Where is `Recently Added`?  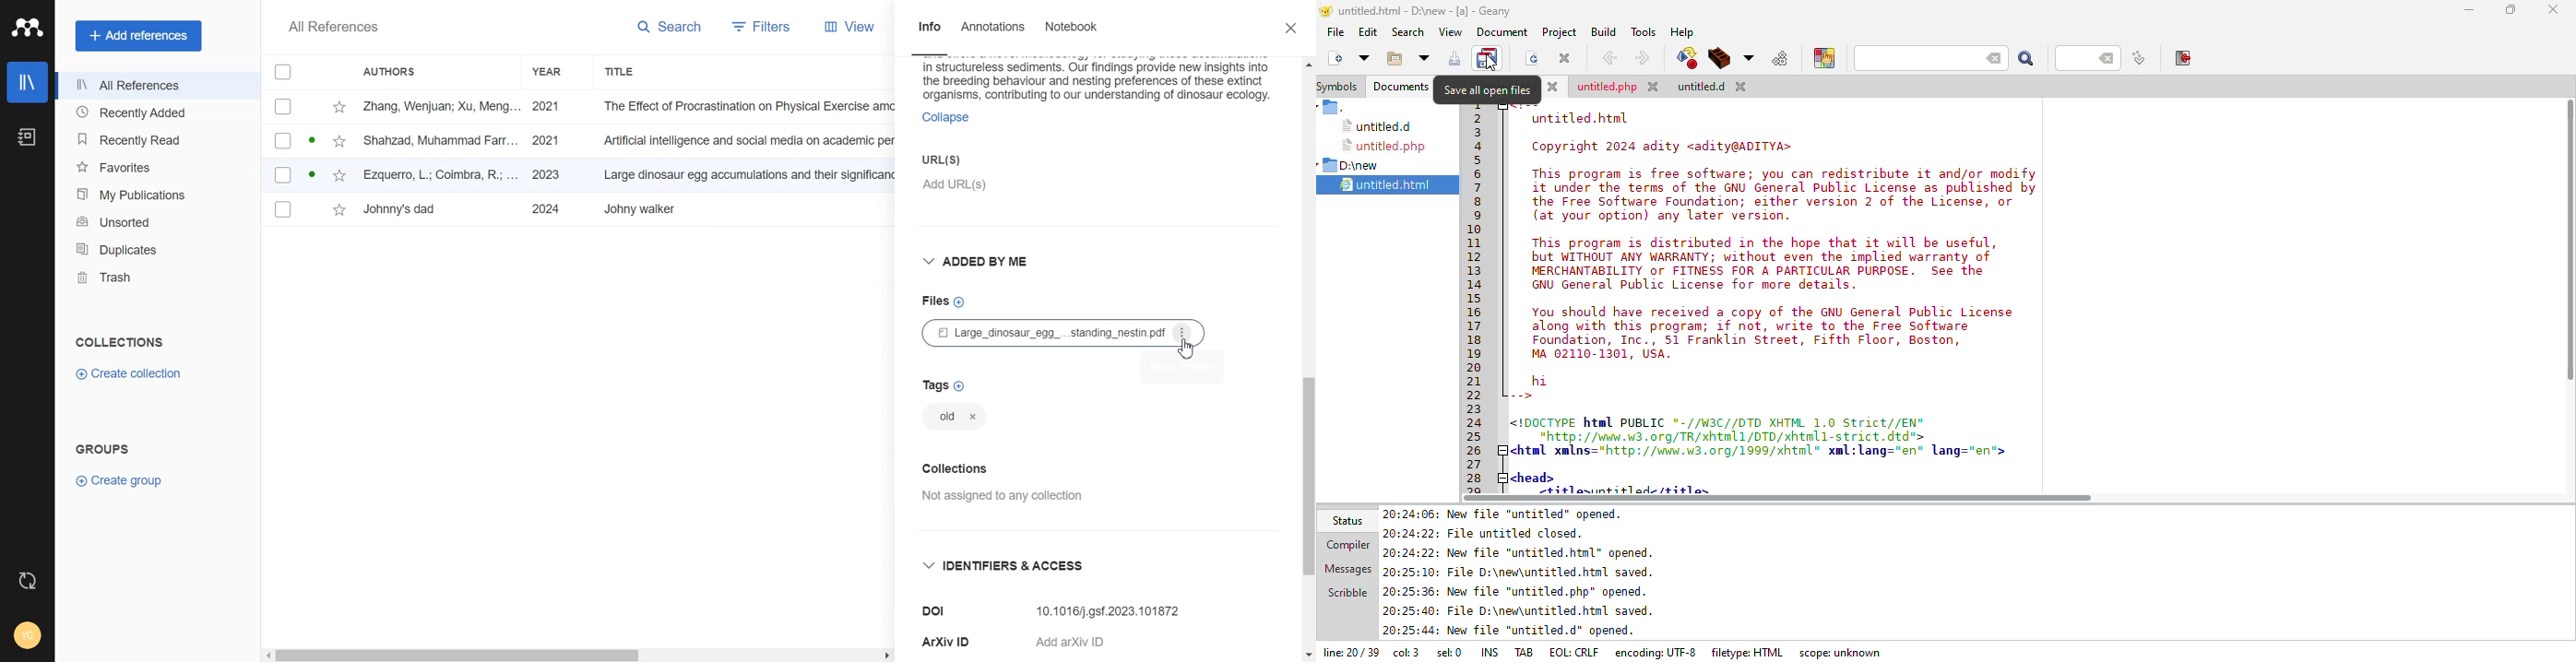
Recently Added is located at coordinates (151, 112).